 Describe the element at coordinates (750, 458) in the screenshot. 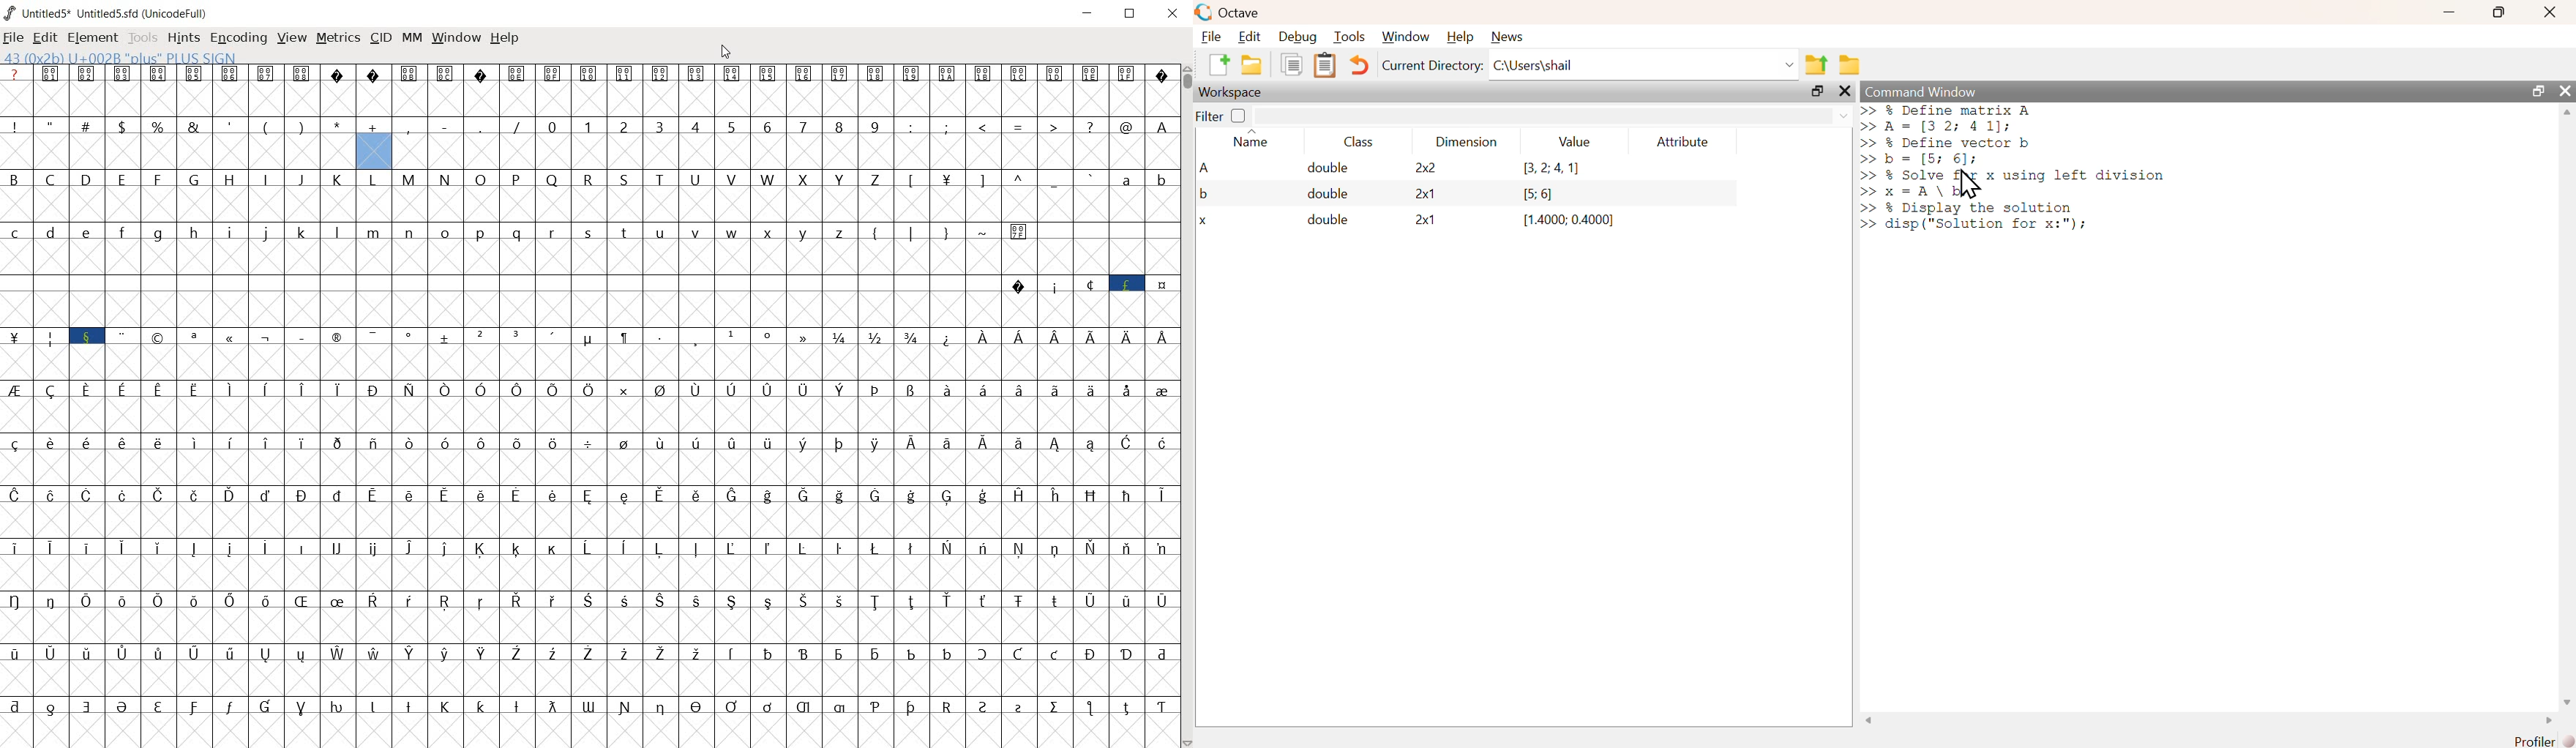

I see `accented characters` at that location.